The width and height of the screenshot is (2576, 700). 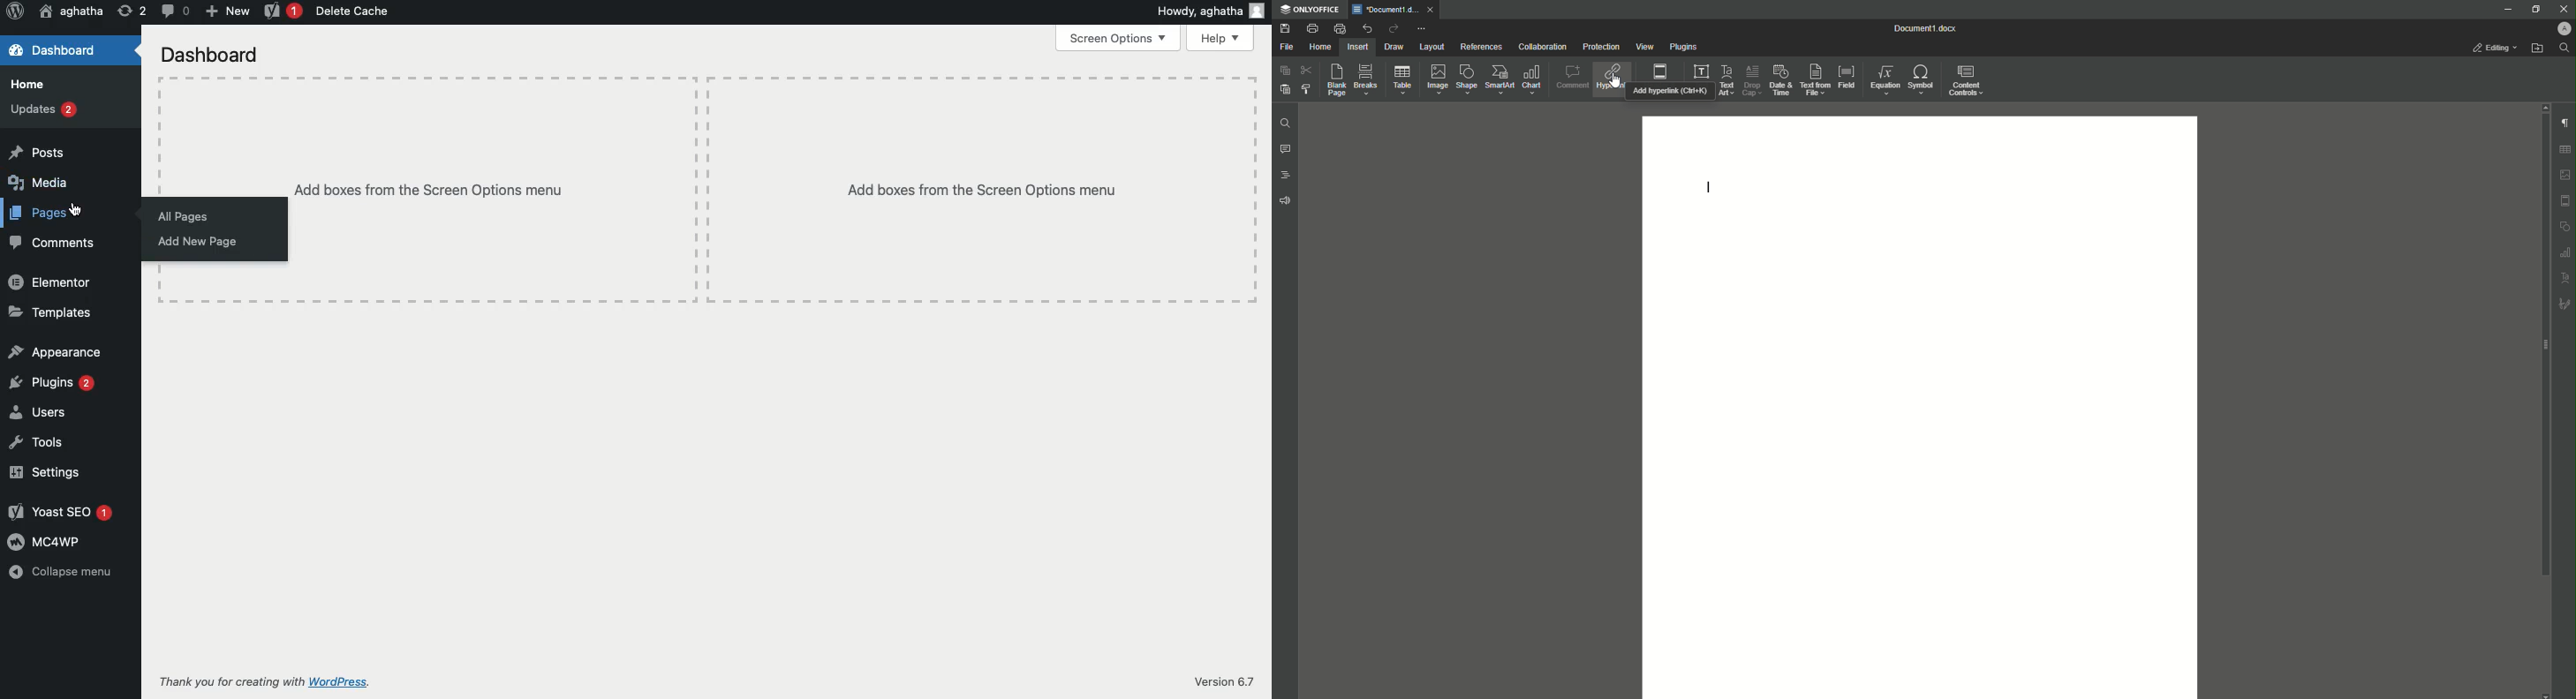 What do you see at coordinates (1661, 71) in the screenshot?
I see `Header and Footer` at bounding box center [1661, 71].